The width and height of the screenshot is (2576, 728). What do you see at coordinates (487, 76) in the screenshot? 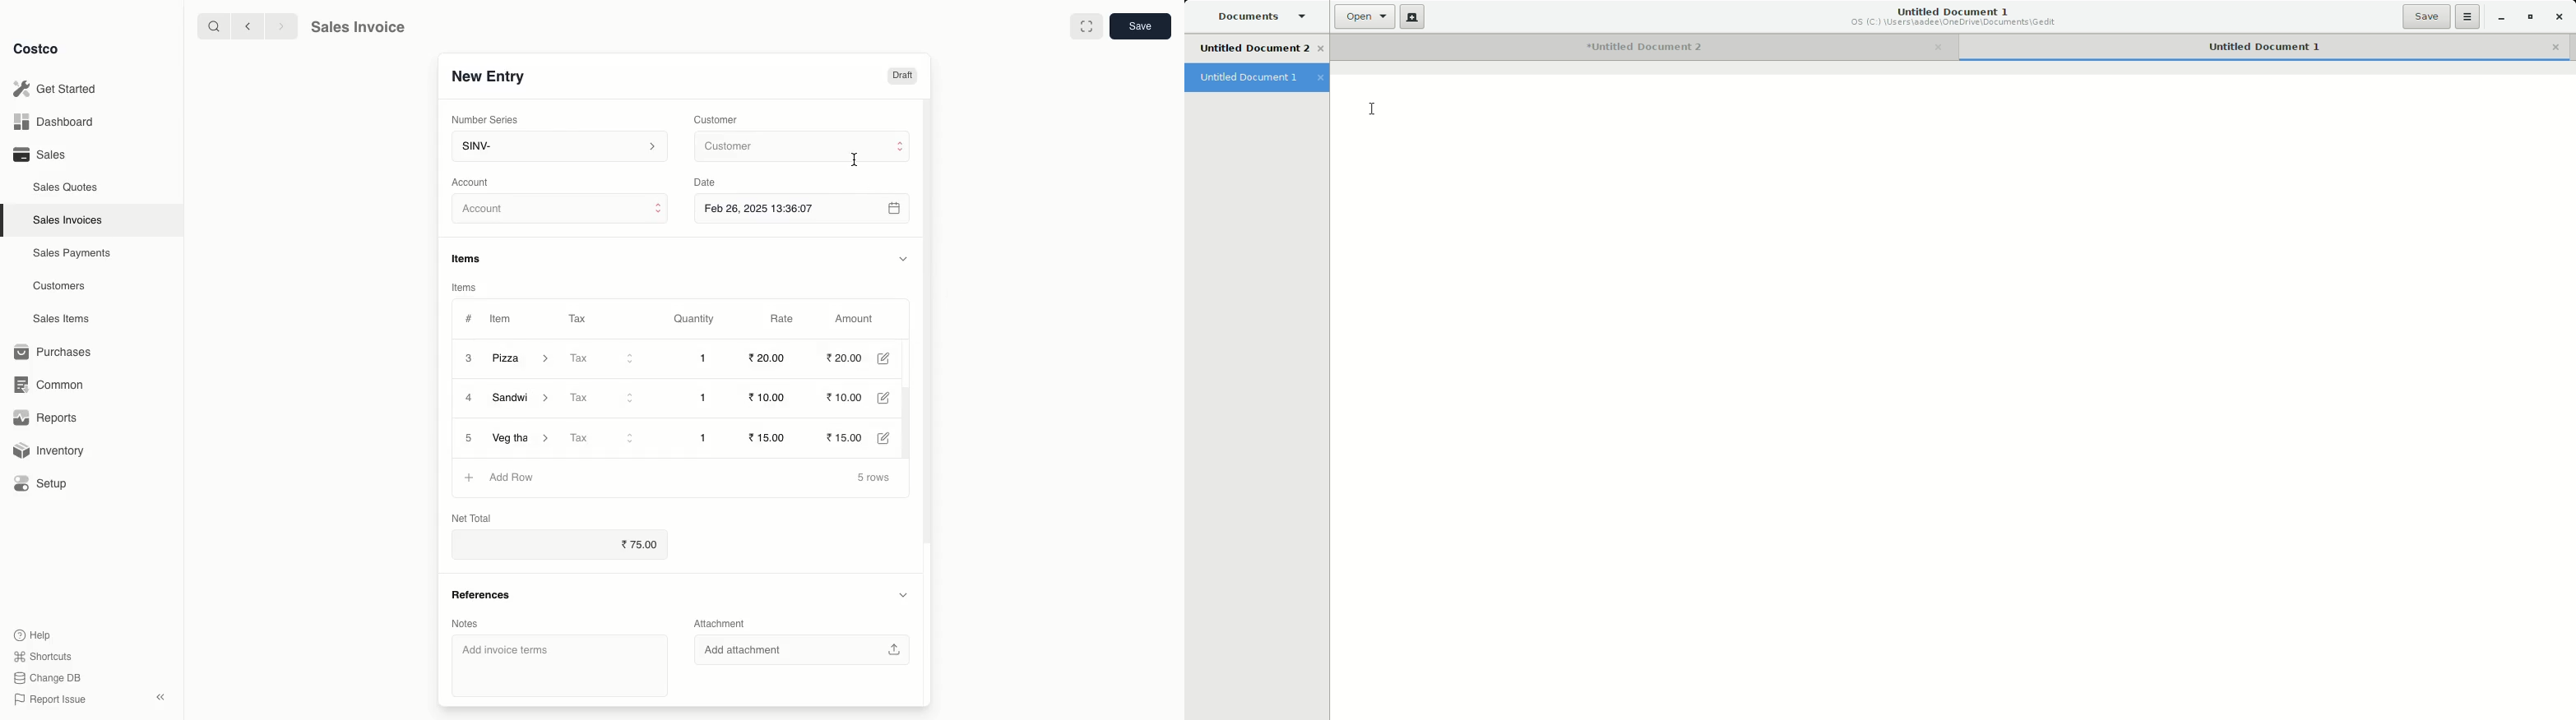
I see `New Entry` at bounding box center [487, 76].